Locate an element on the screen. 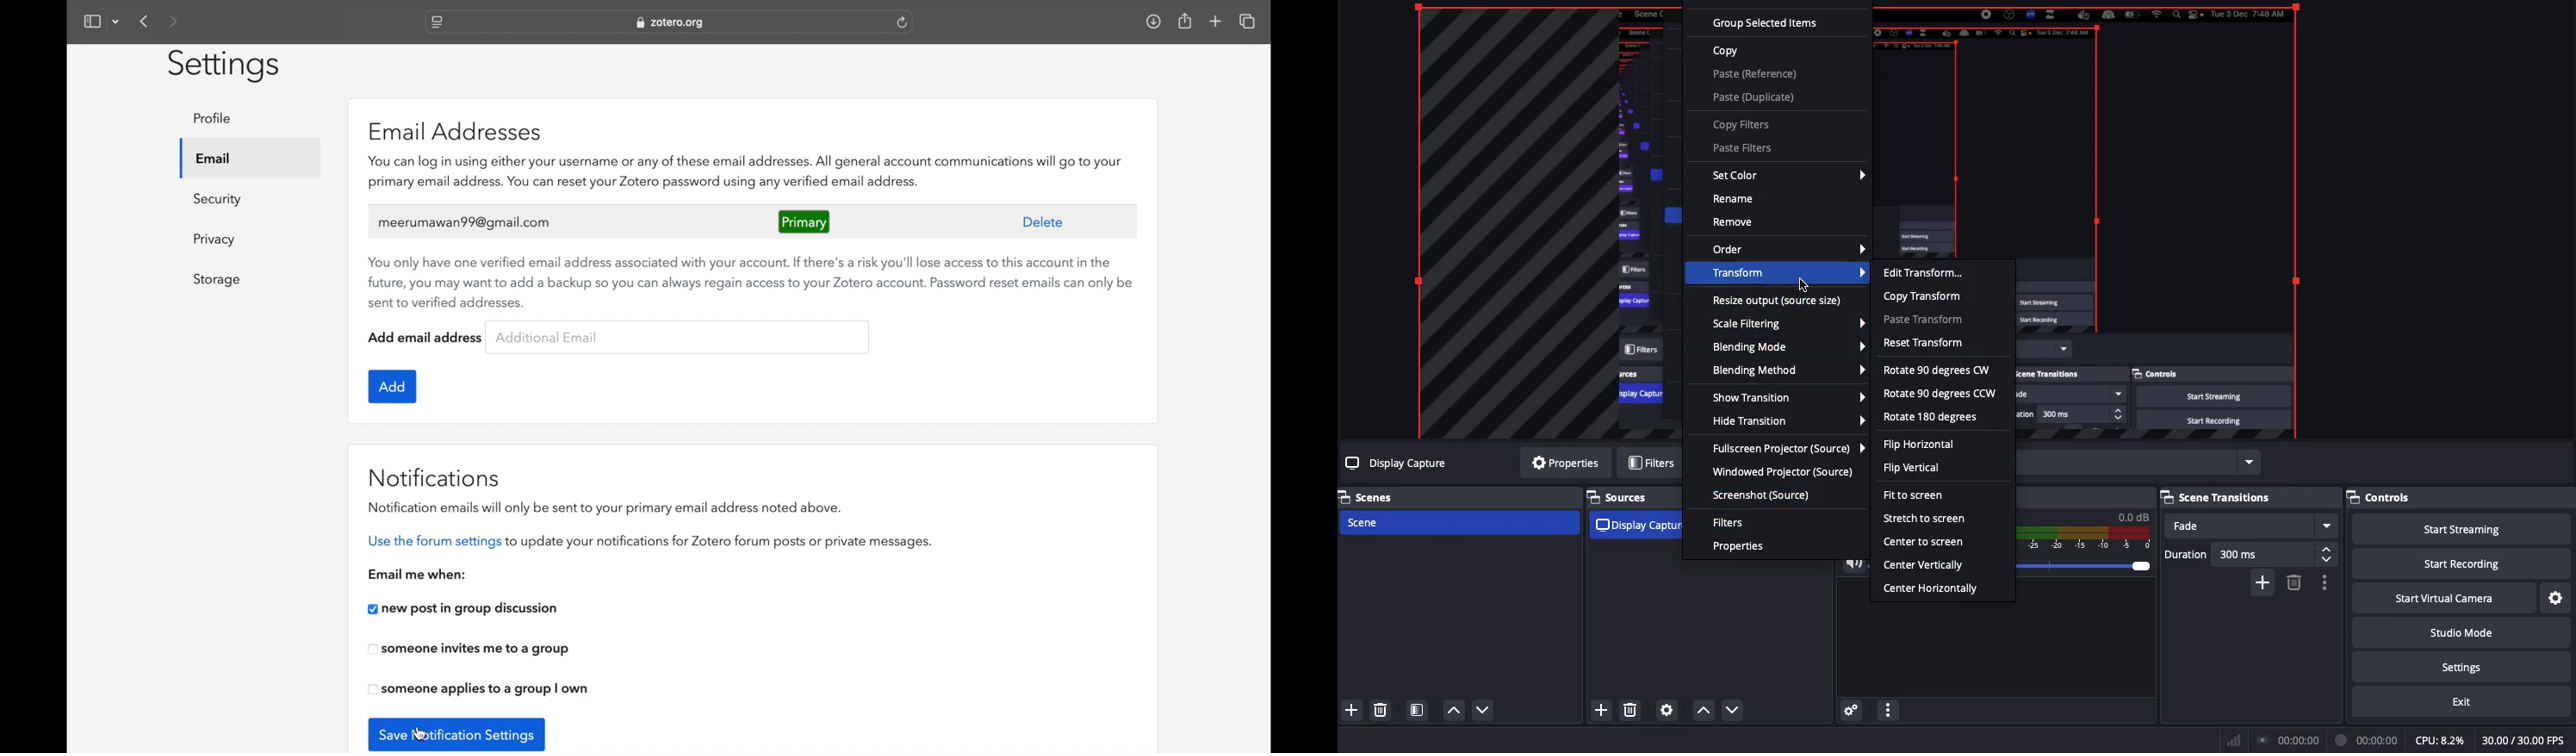 The height and width of the screenshot is (756, 2576). Reset transform is located at coordinates (1926, 343).